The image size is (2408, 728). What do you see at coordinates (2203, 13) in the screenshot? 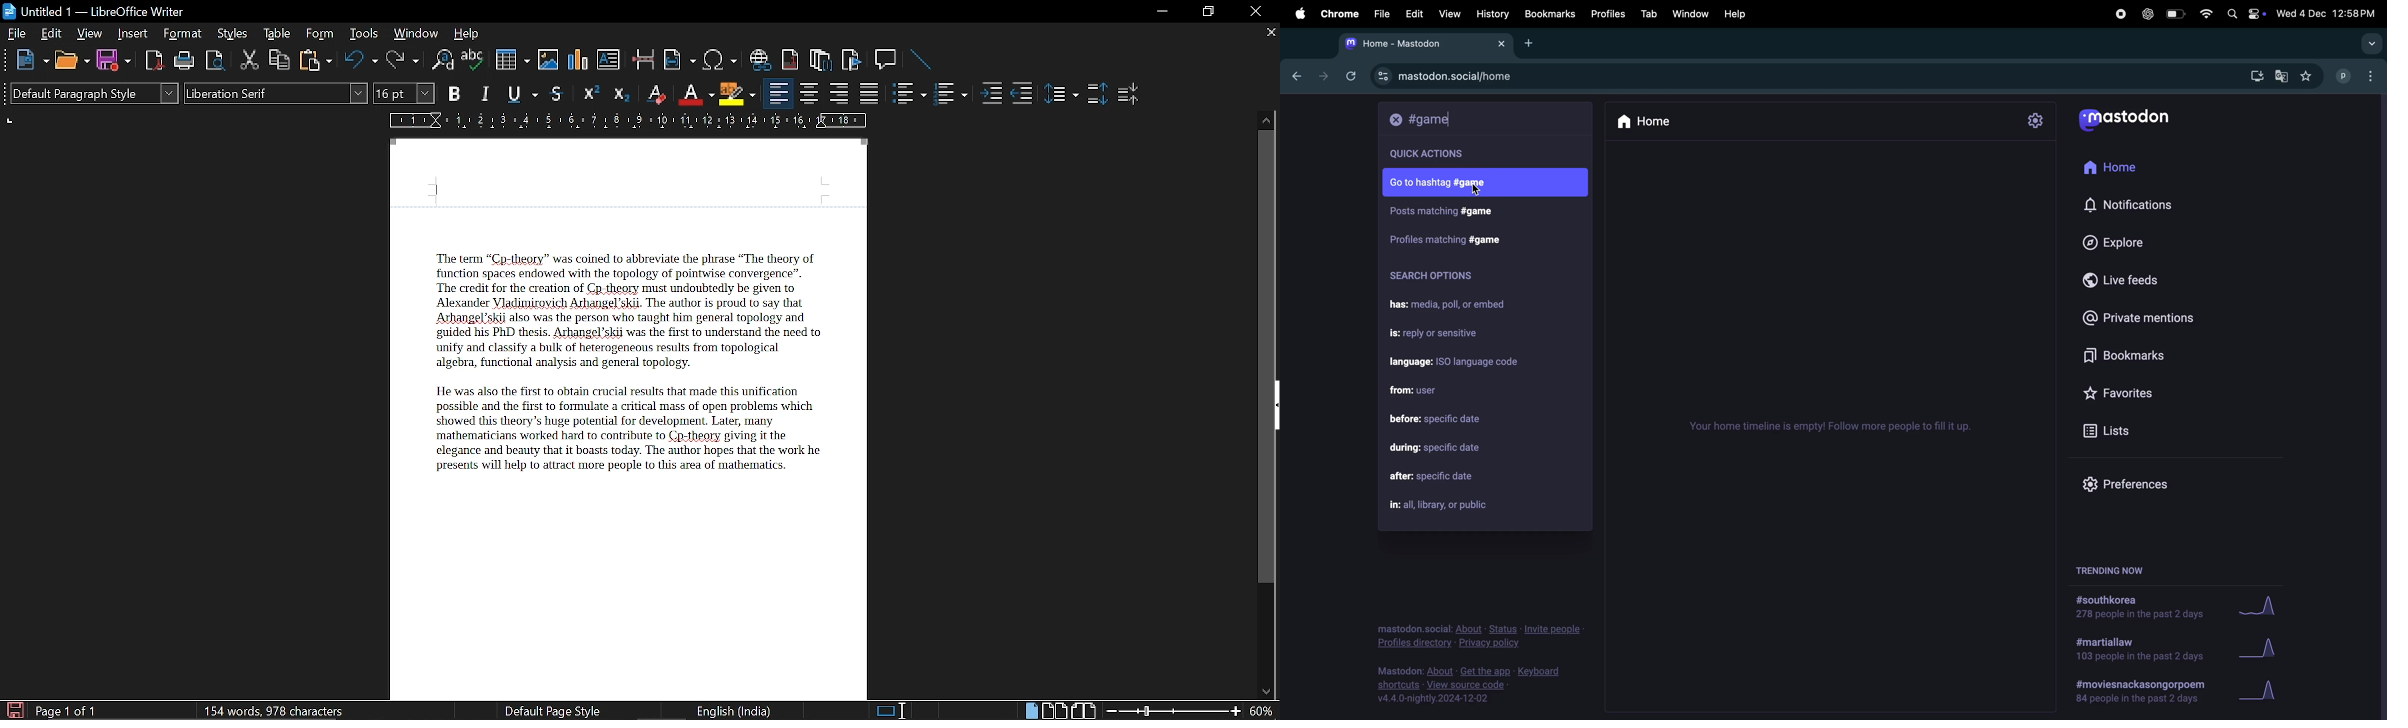
I see `wifi` at bounding box center [2203, 13].